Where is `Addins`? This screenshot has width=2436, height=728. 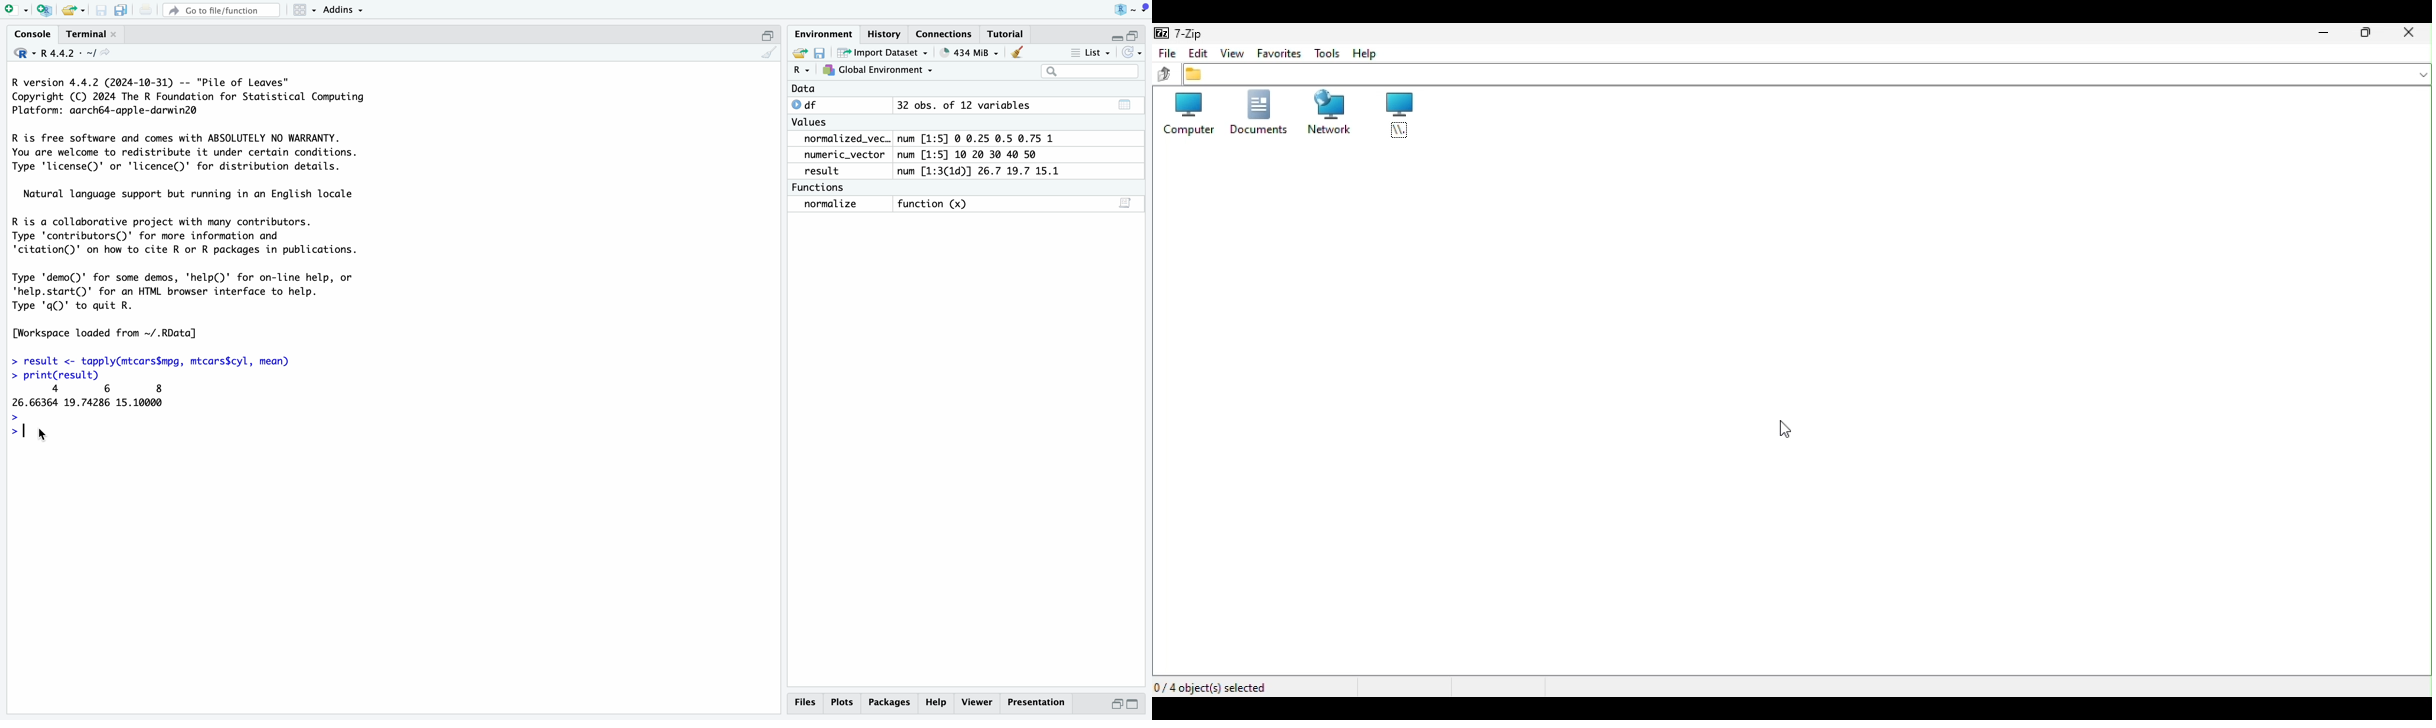 Addins is located at coordinates (344, 9).